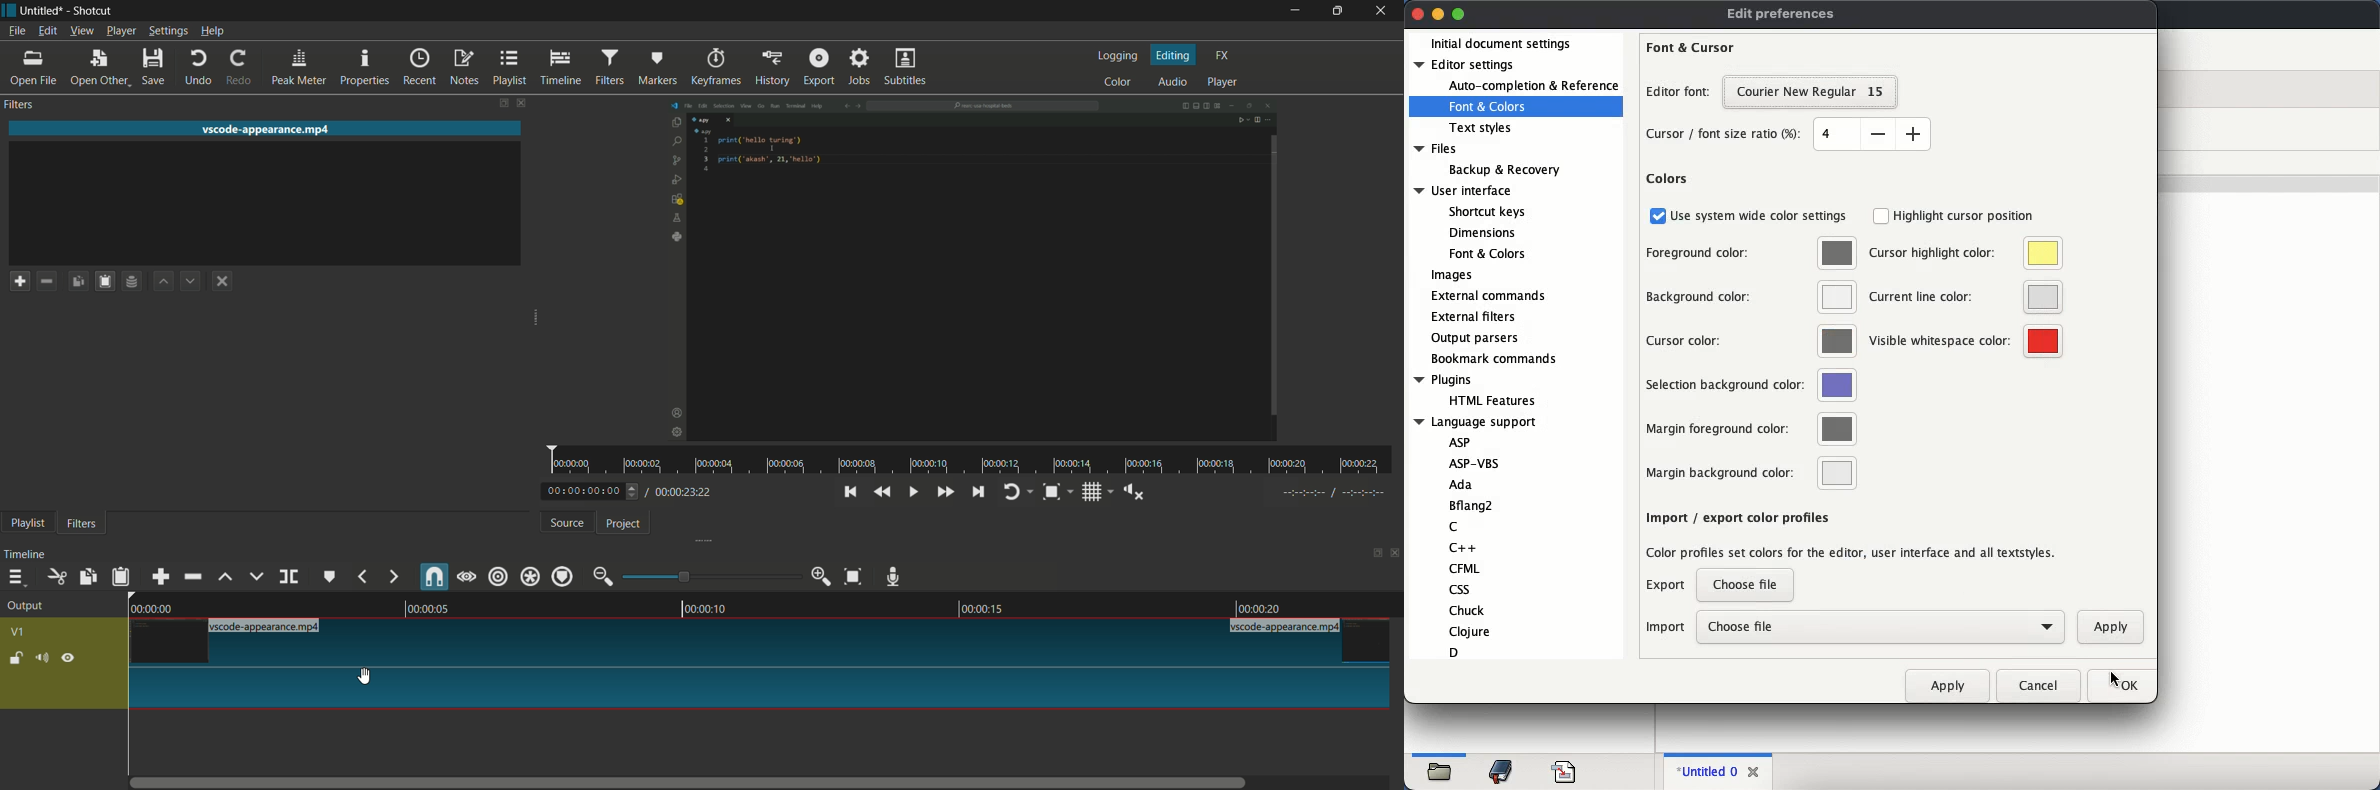  What do you see at coordinates (1691, 48) in the screenshot?
I see `font and cursor` at bounding box center [1691, 48].